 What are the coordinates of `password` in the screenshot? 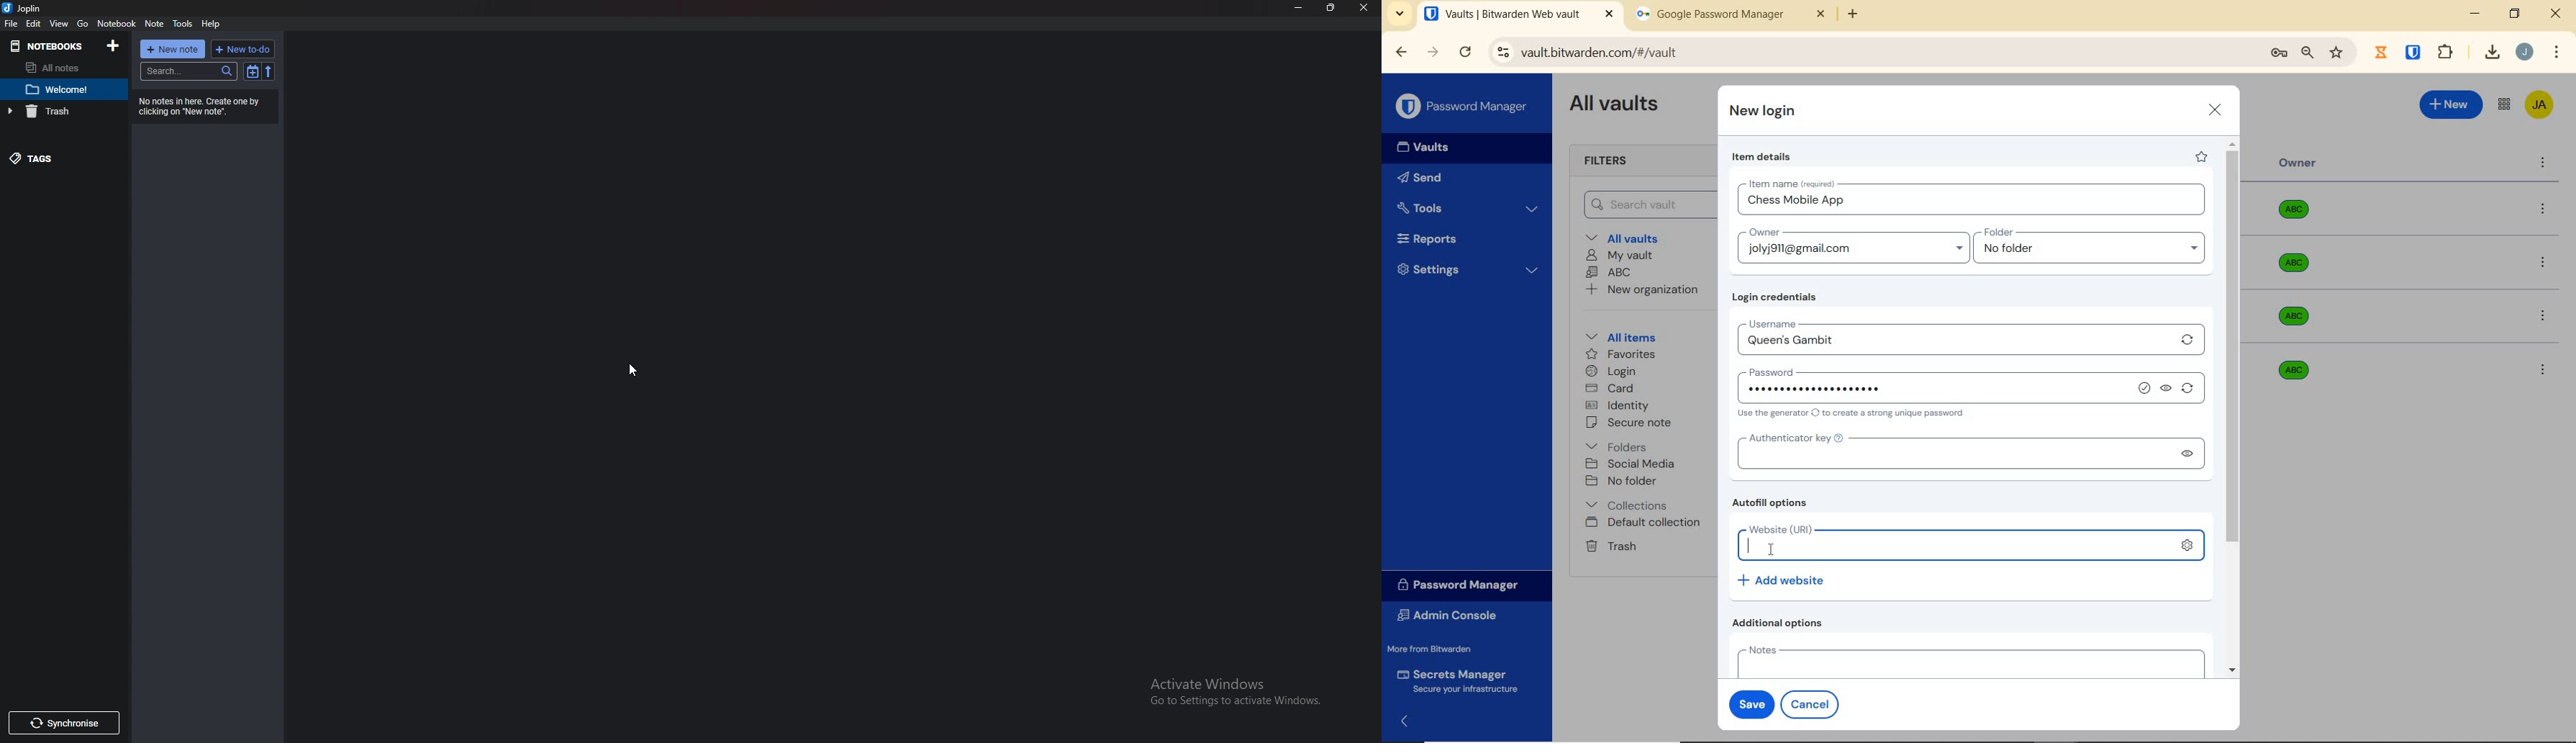 It's located at (1821, 369).